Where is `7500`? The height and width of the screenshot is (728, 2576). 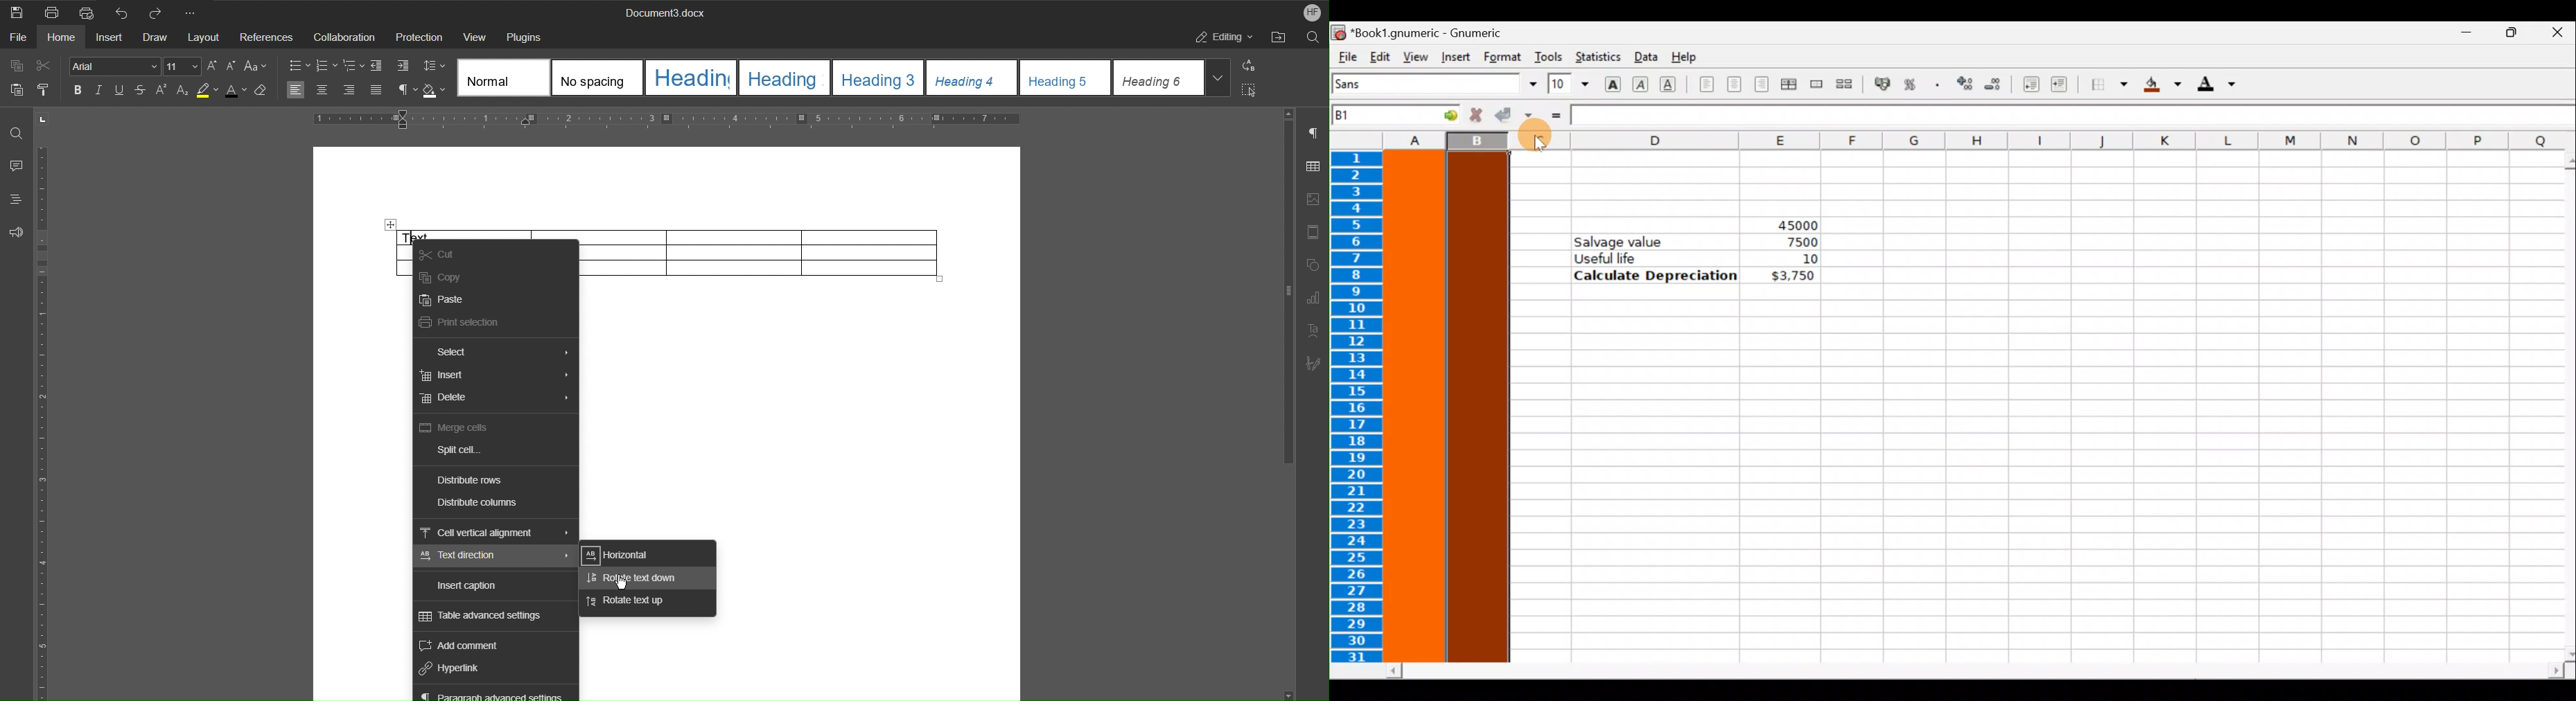
7500 is located at coordinates (1798, 242).